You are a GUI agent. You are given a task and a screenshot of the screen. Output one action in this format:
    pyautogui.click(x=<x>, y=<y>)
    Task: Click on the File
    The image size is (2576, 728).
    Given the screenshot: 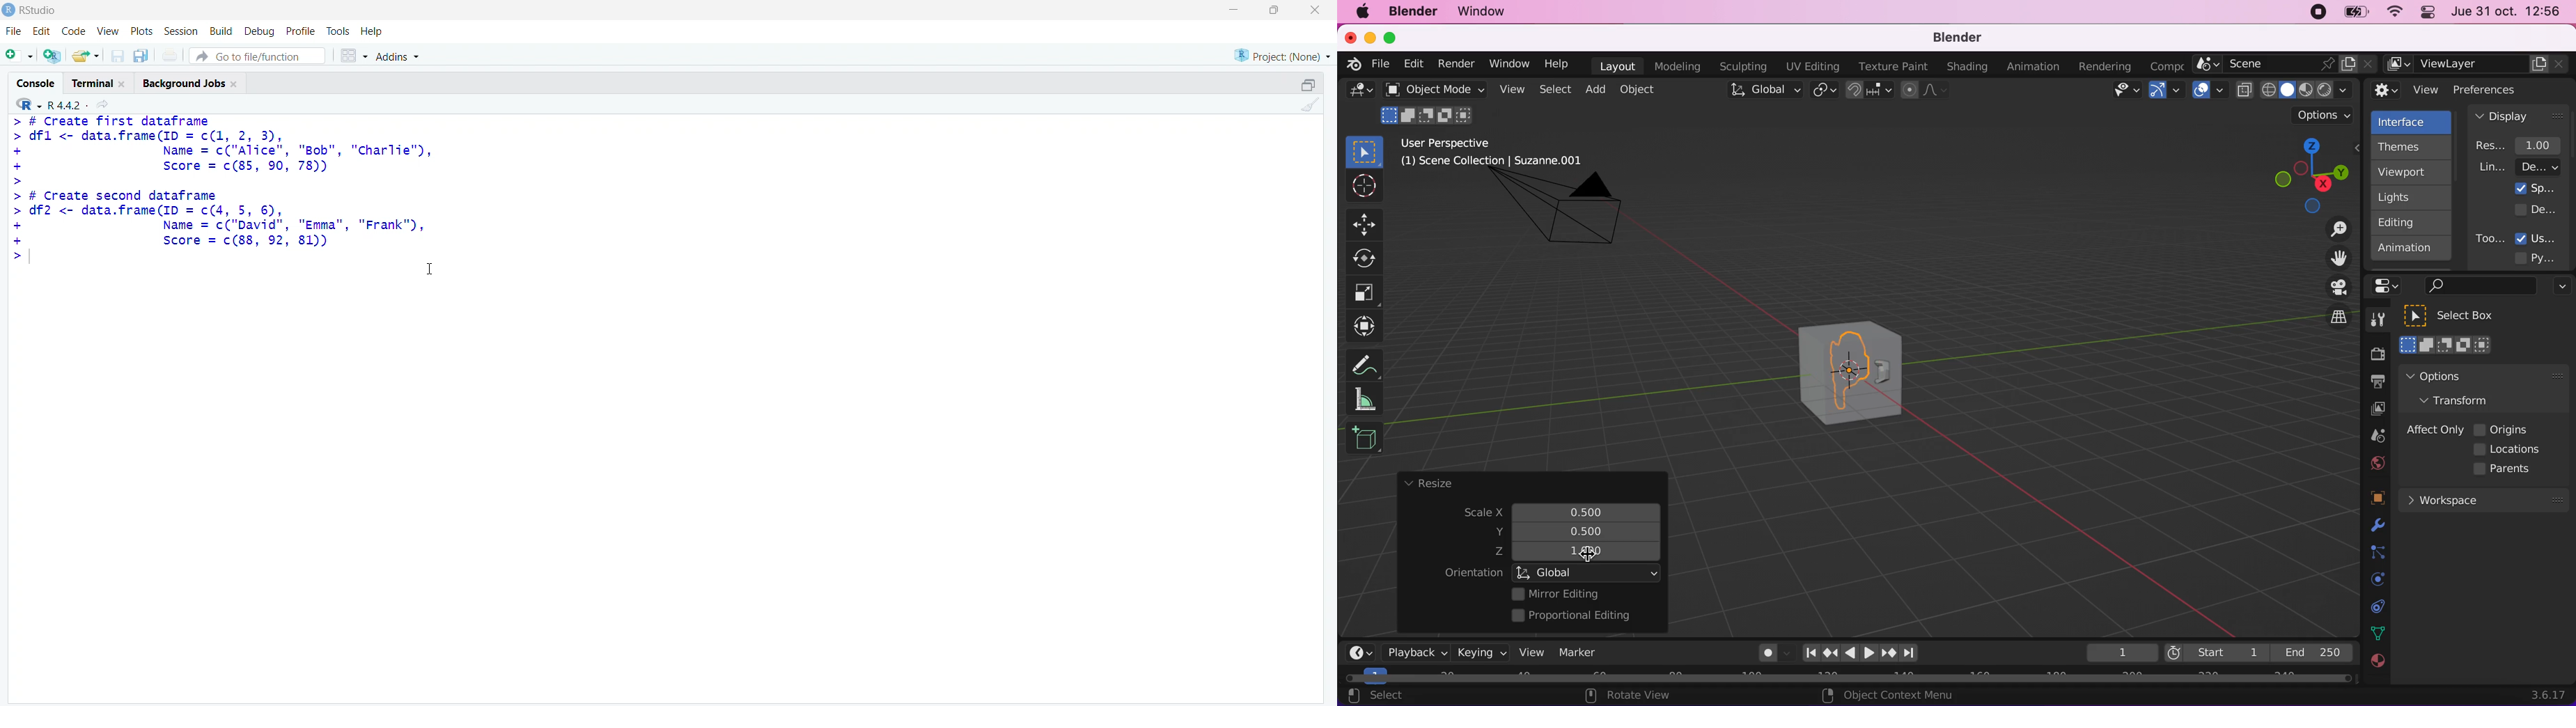 What is the action you would take?
    pyautogui.click(x=15, y=31)
    